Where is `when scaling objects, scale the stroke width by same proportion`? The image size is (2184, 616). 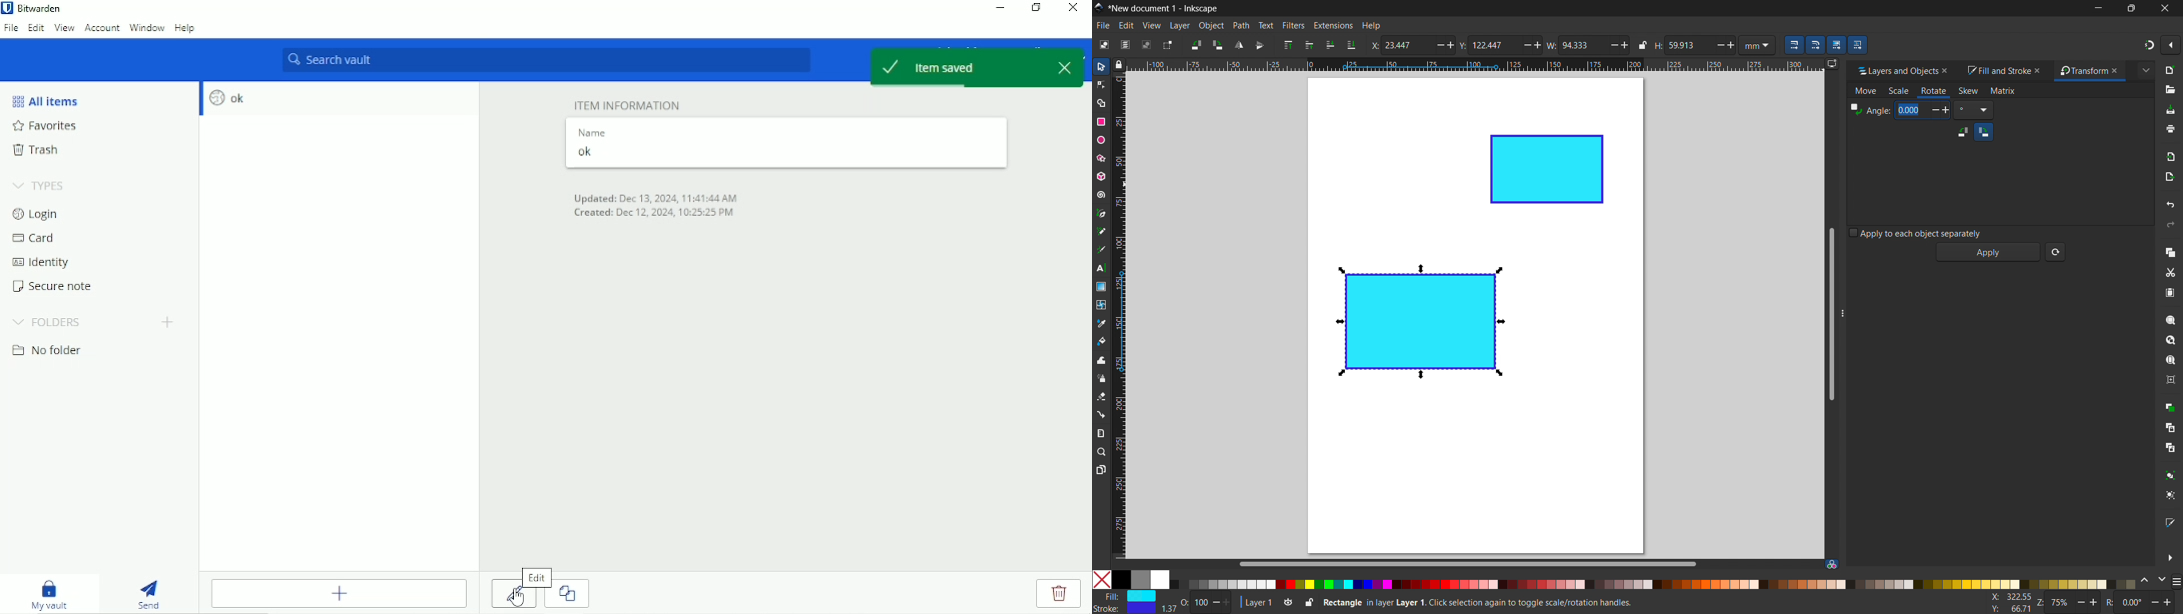 when scaling objects, scale the stroke width by same proportion is located at coordinates (1794, 45).